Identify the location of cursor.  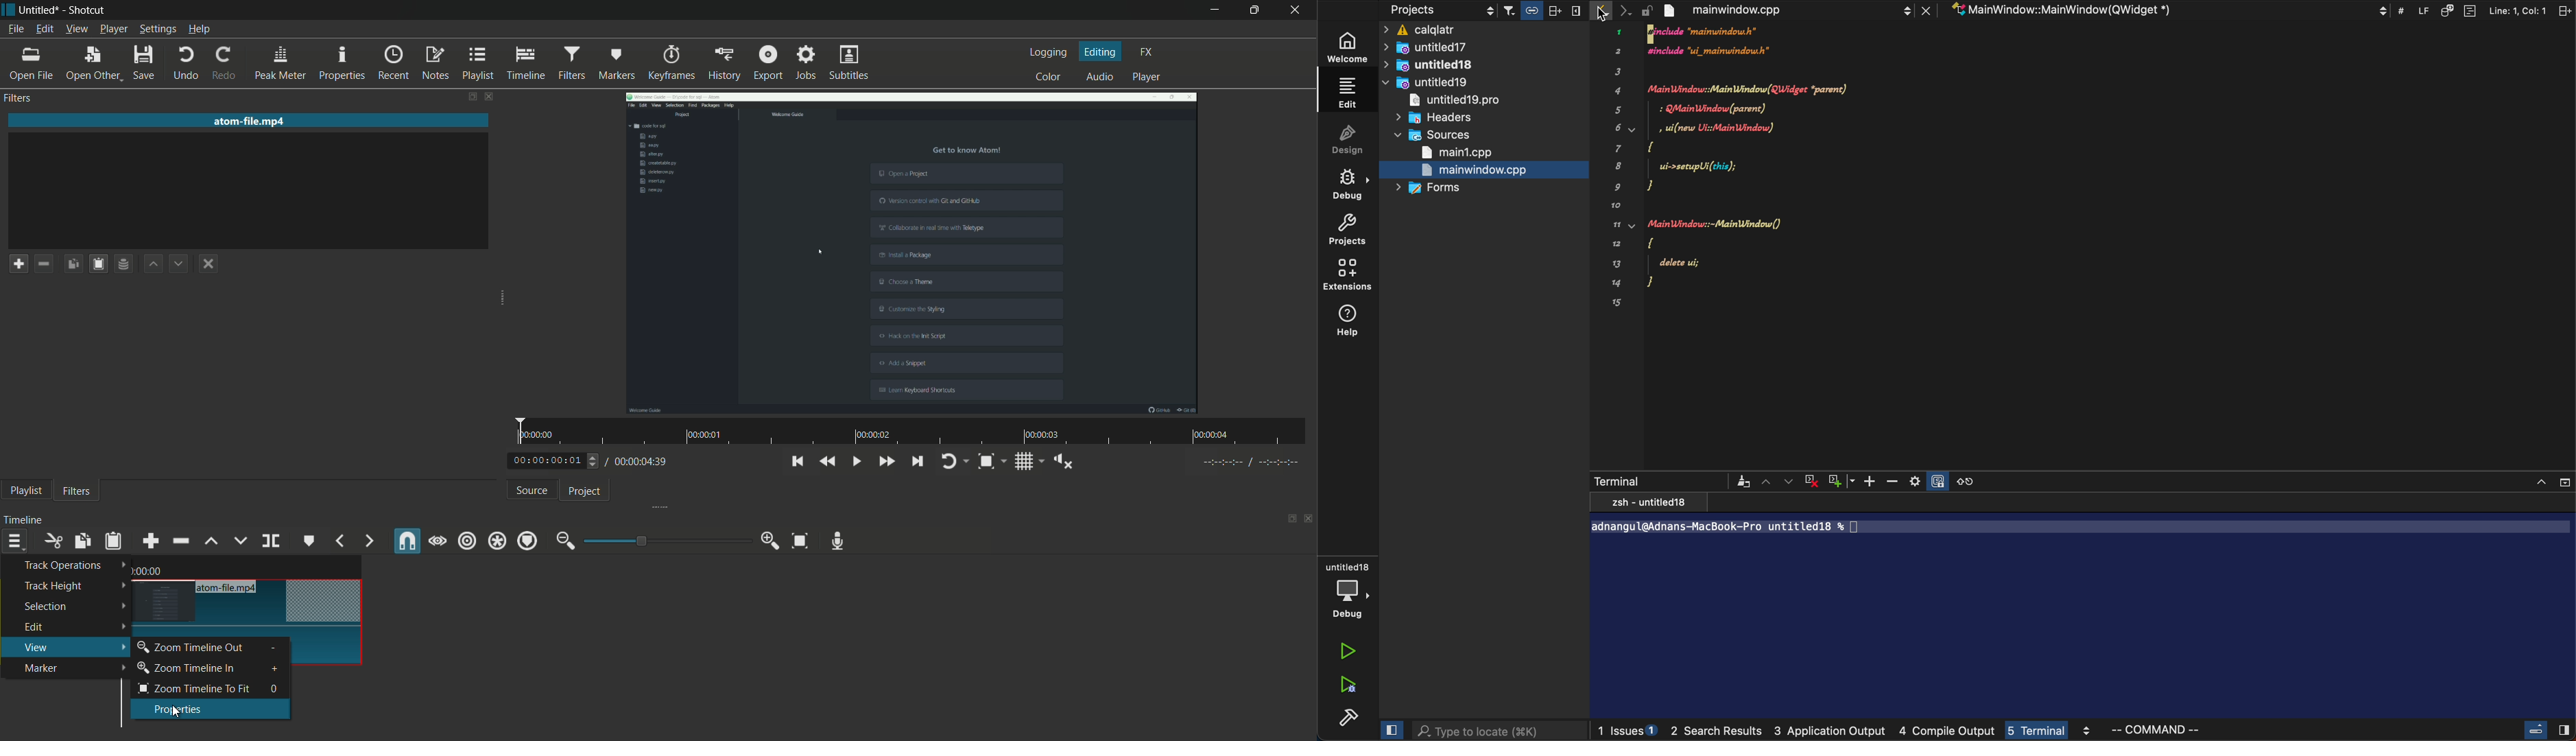
(182, 717).